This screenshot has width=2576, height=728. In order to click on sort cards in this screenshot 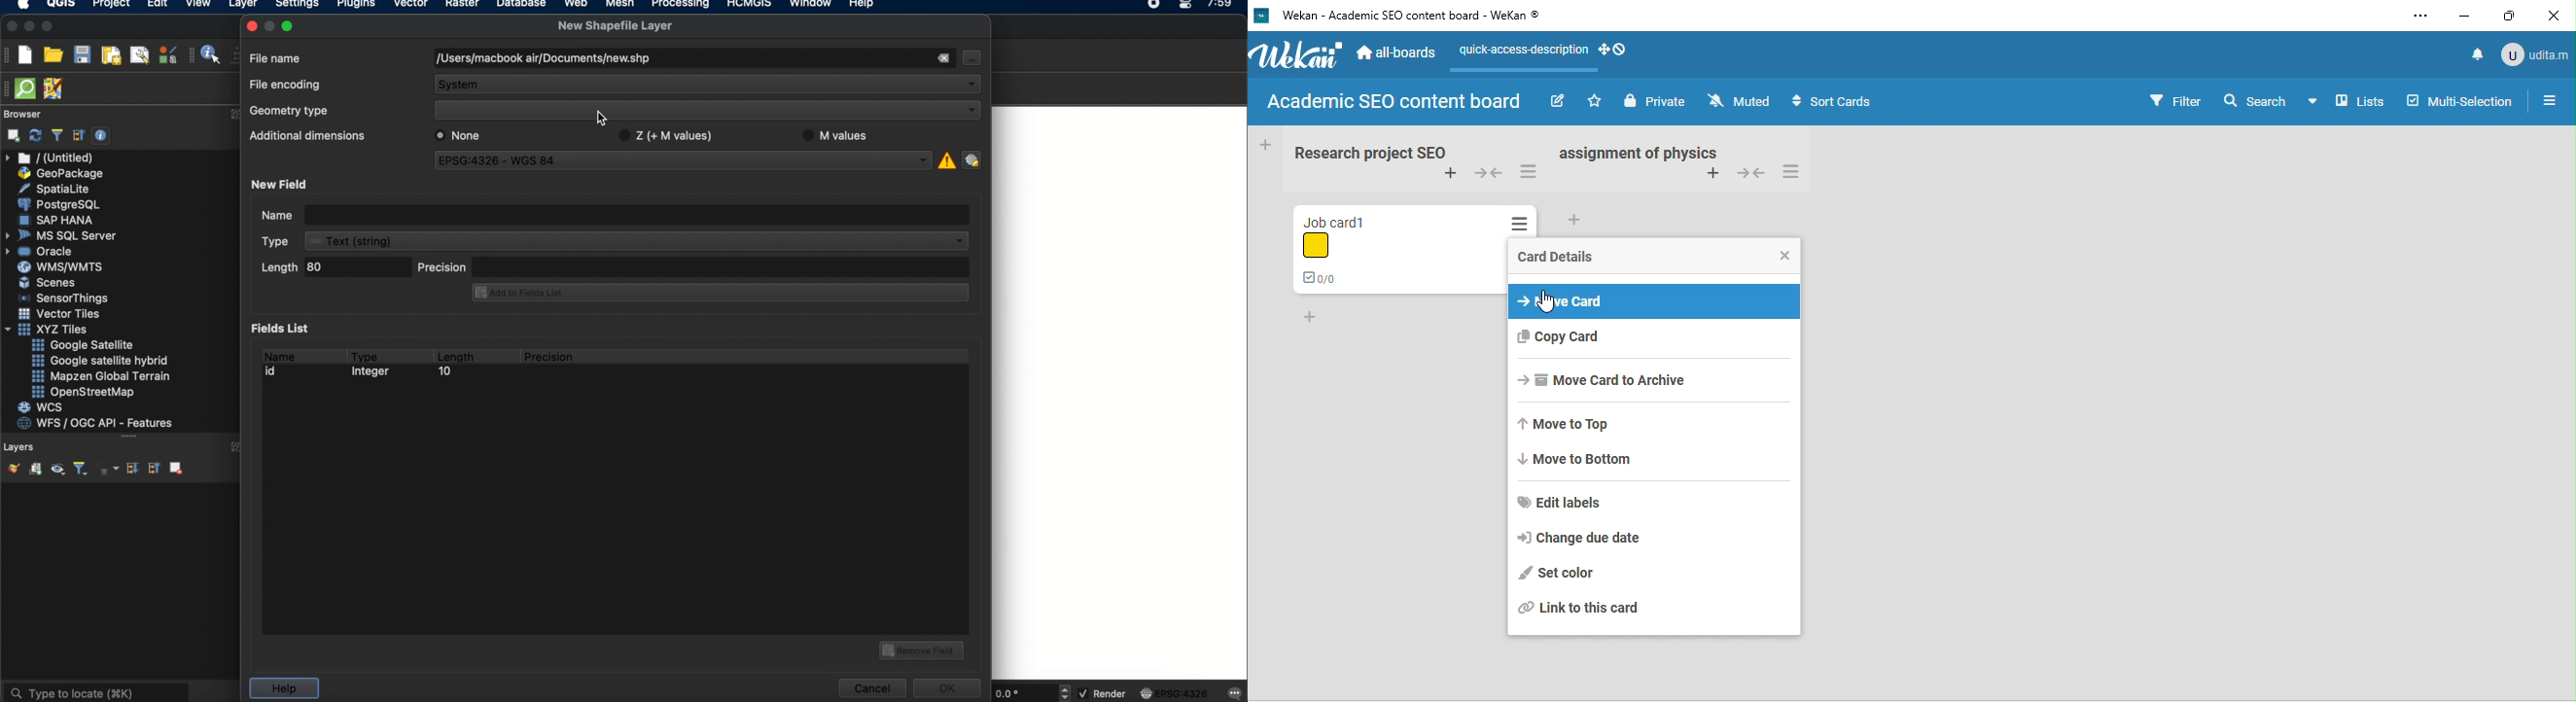, I will do `click(1857, 101)`.